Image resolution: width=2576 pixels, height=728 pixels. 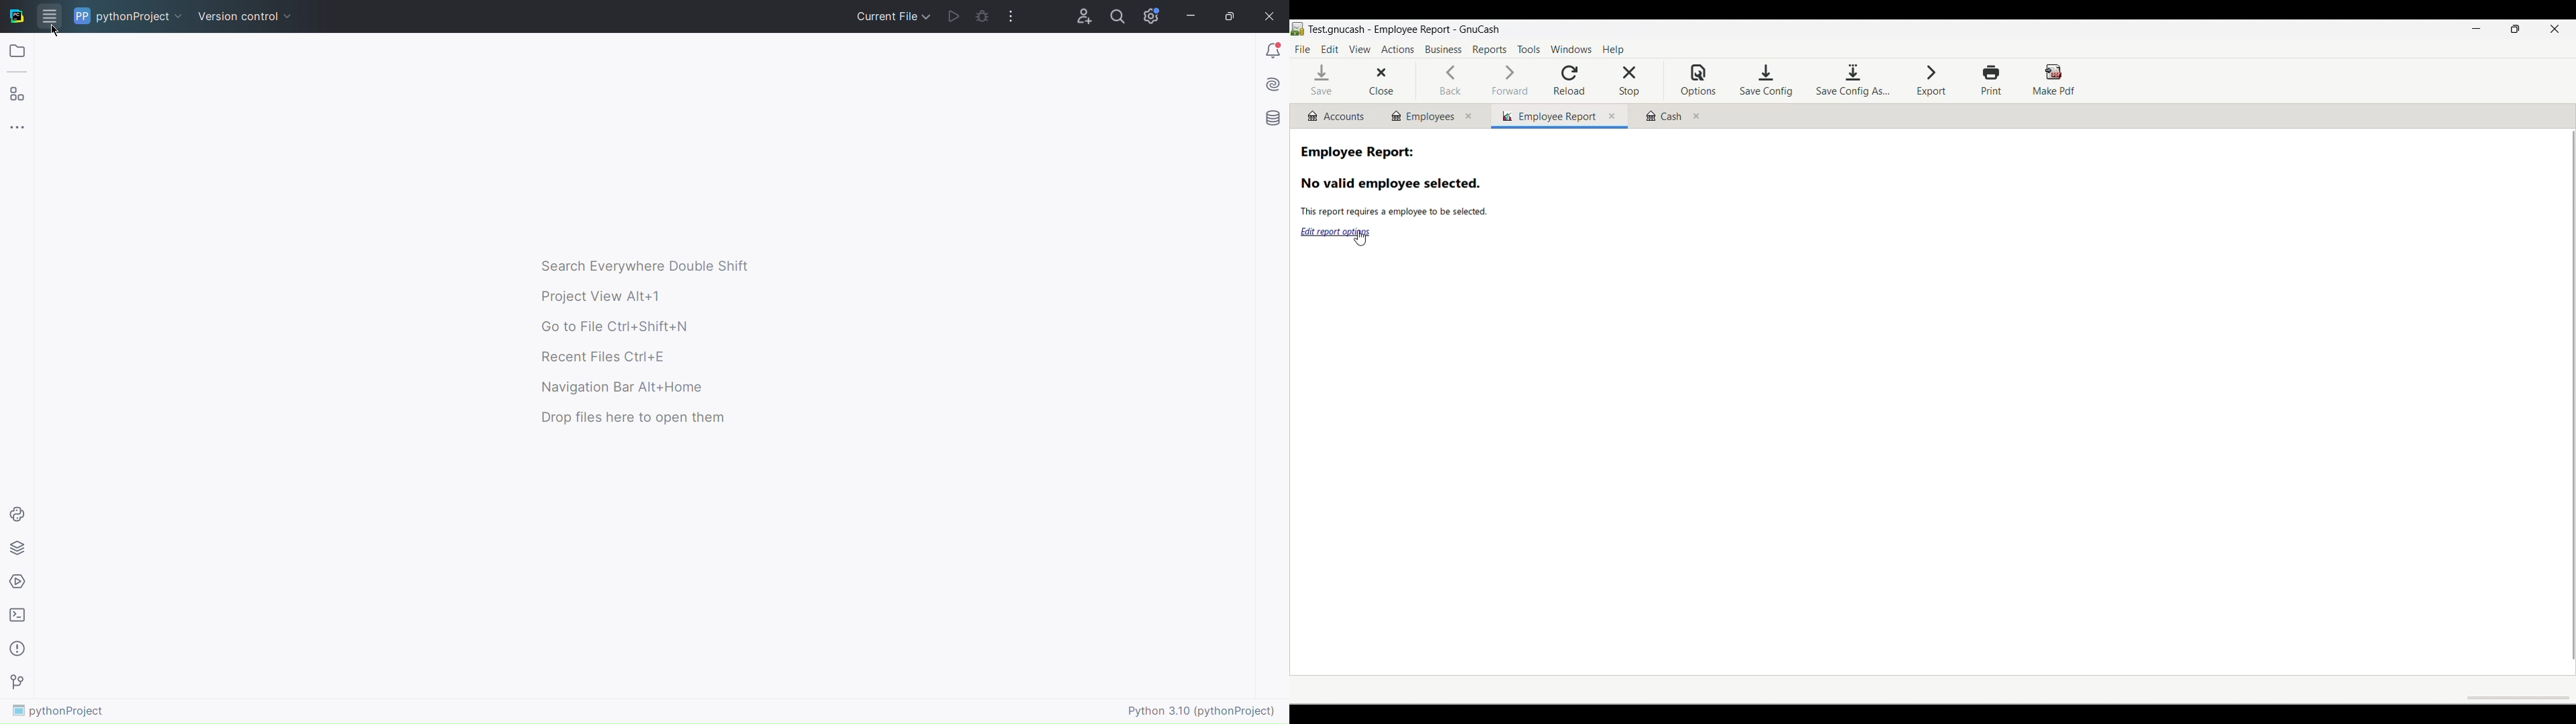 I want to click on Actions, so click(x=1397, y=49).